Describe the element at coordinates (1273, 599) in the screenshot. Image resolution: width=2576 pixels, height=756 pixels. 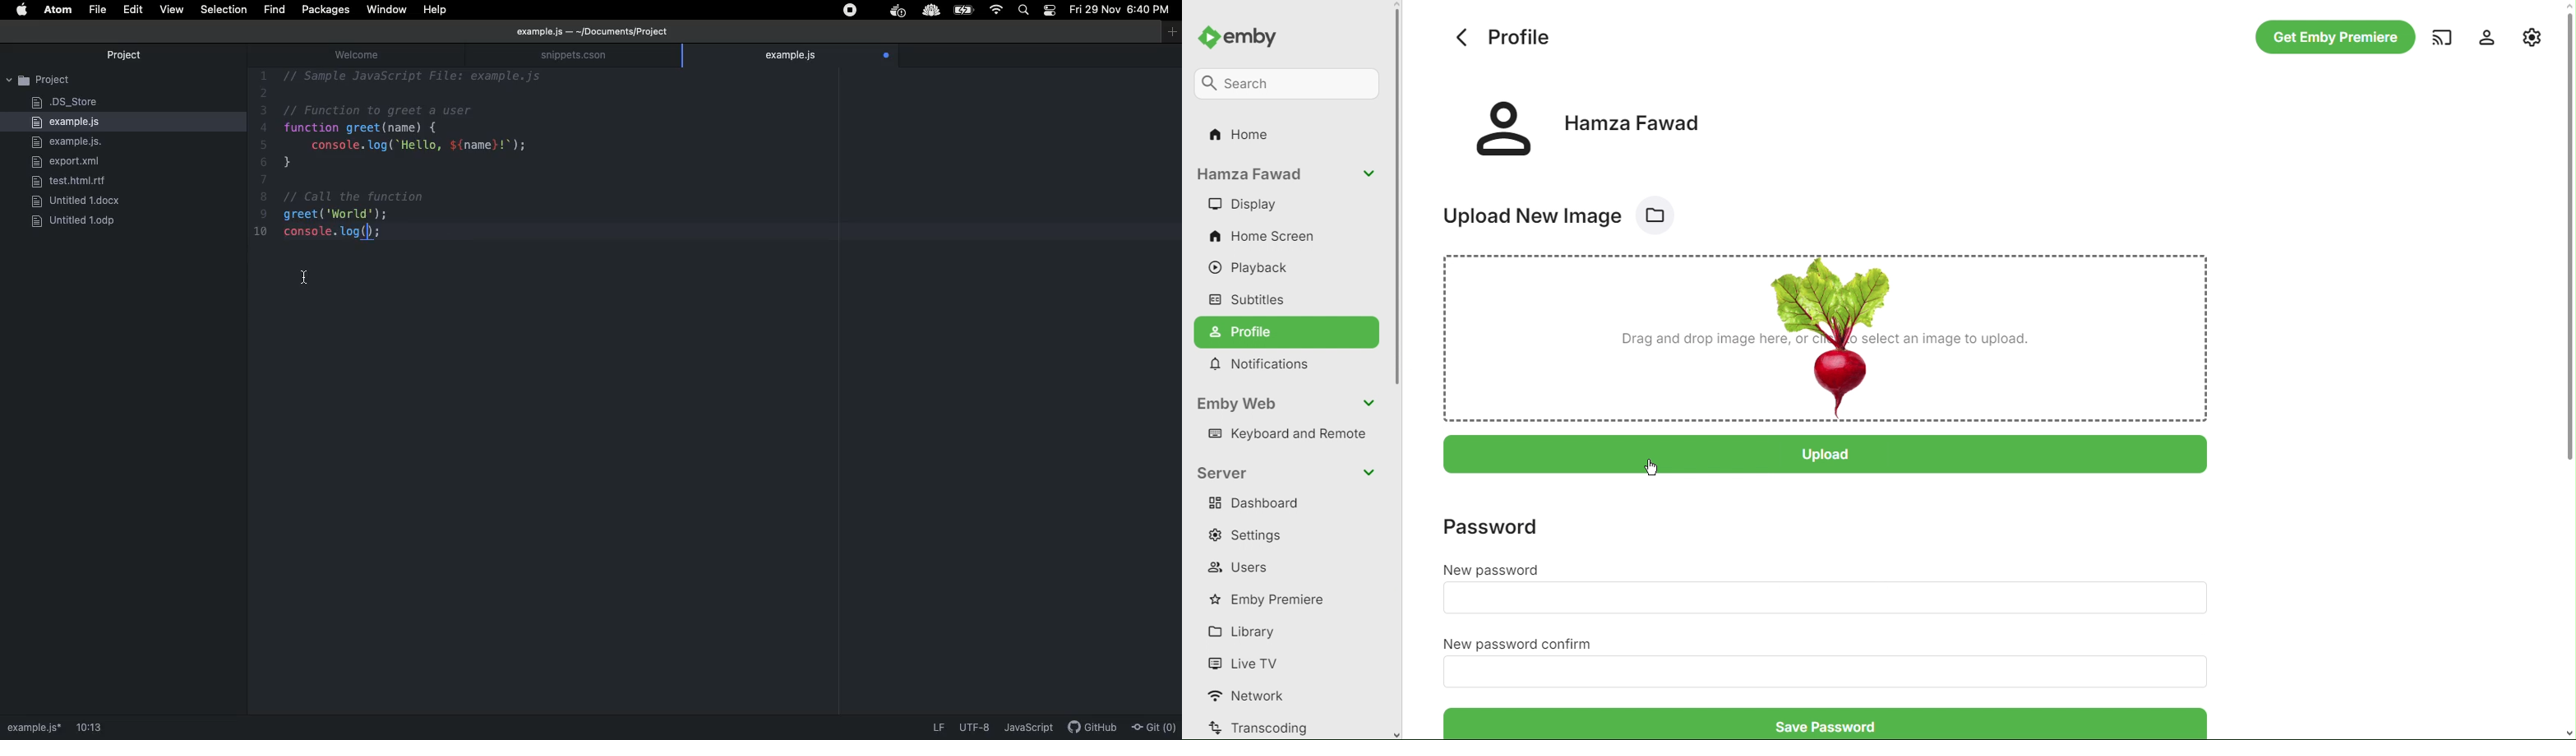
I see `Emby Premiere` at that location.